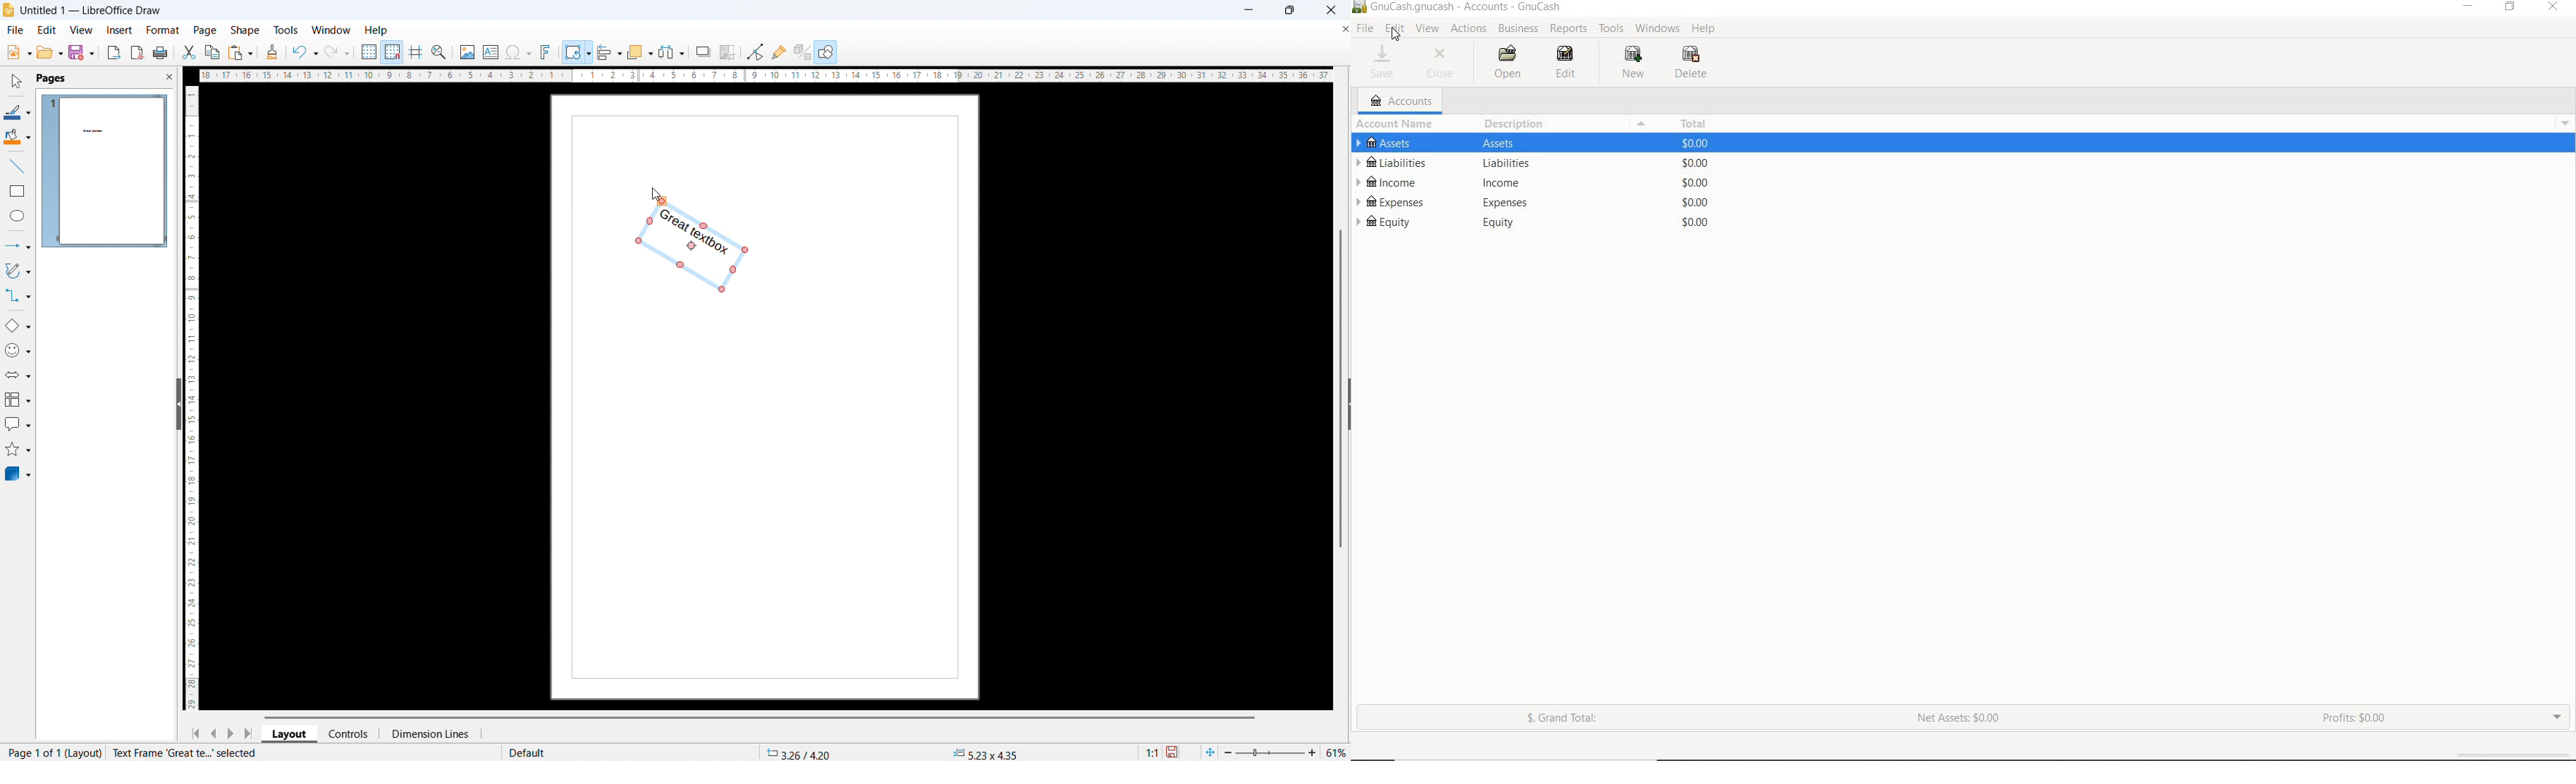  Describe the element at coordinates (51, 753) in the screenshot. I see `page number` at that location.